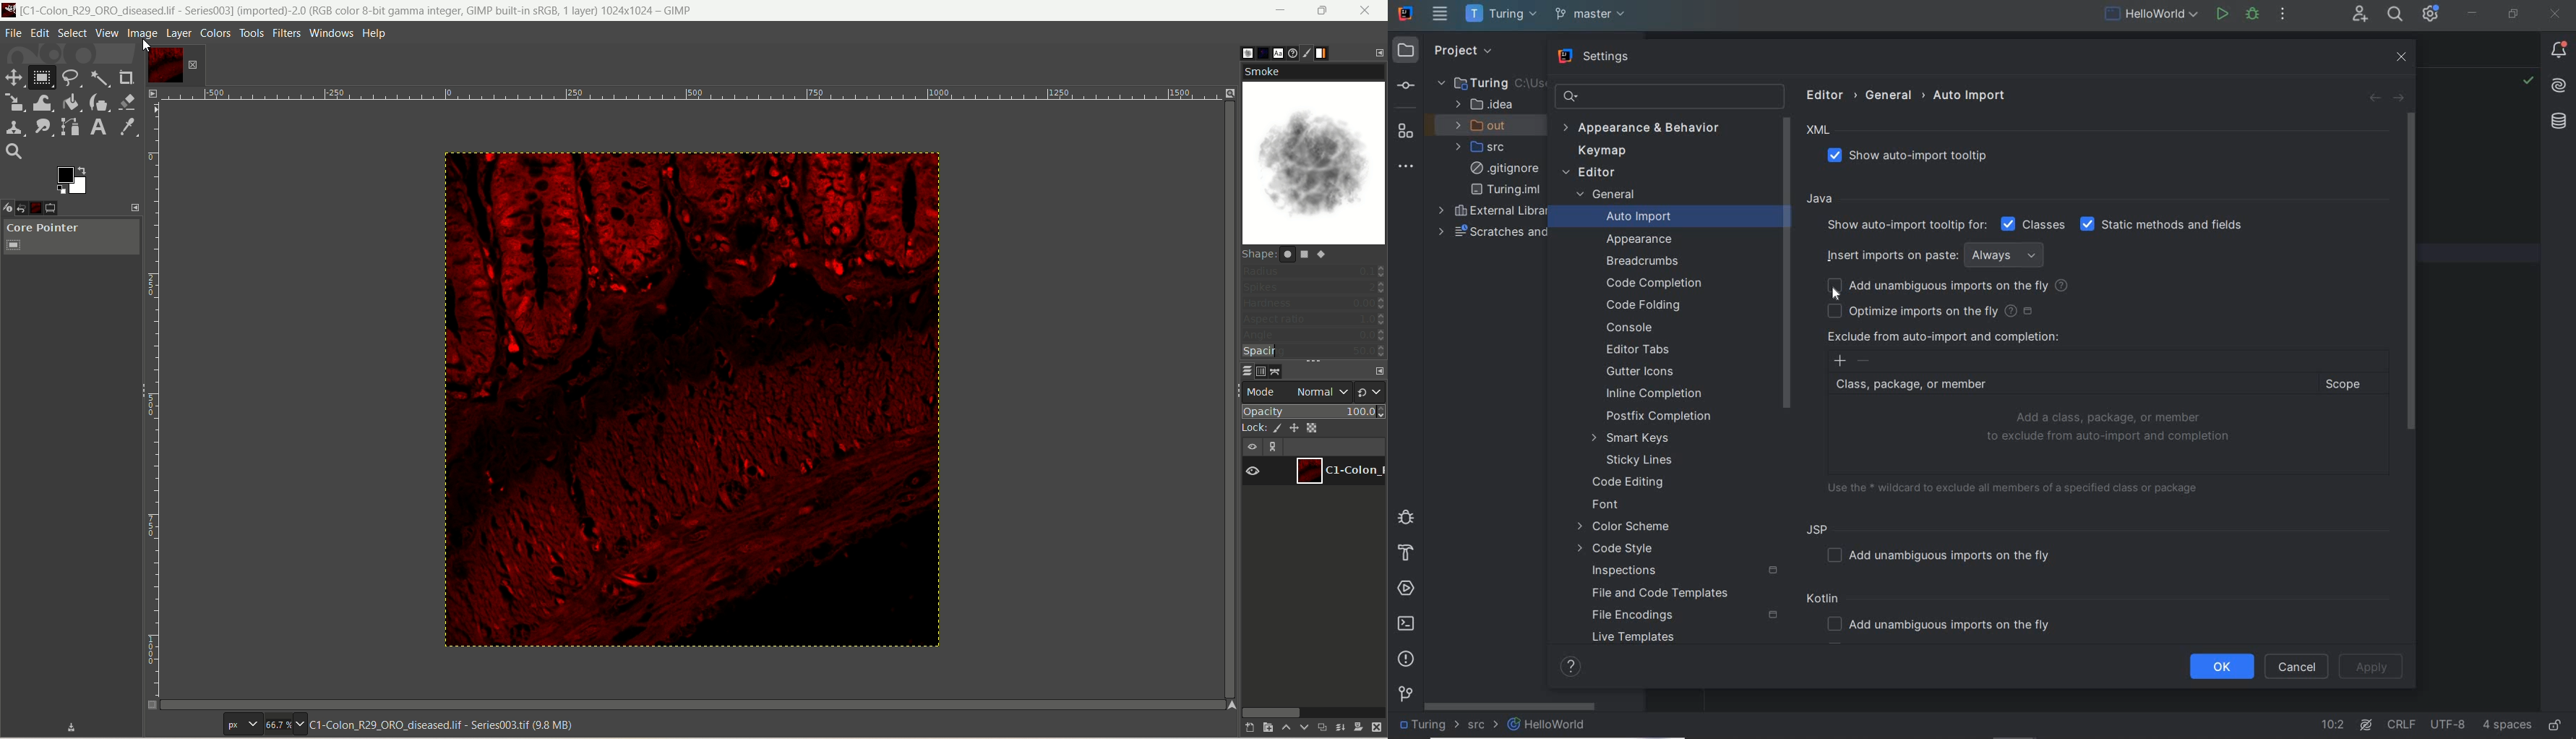 Image resolution: width=2576 pixels, height=756 pixels. What do you see at coordinates (2373, 667) in the screenshot?
I see `APPLY` at bounding box center [2373, 667].